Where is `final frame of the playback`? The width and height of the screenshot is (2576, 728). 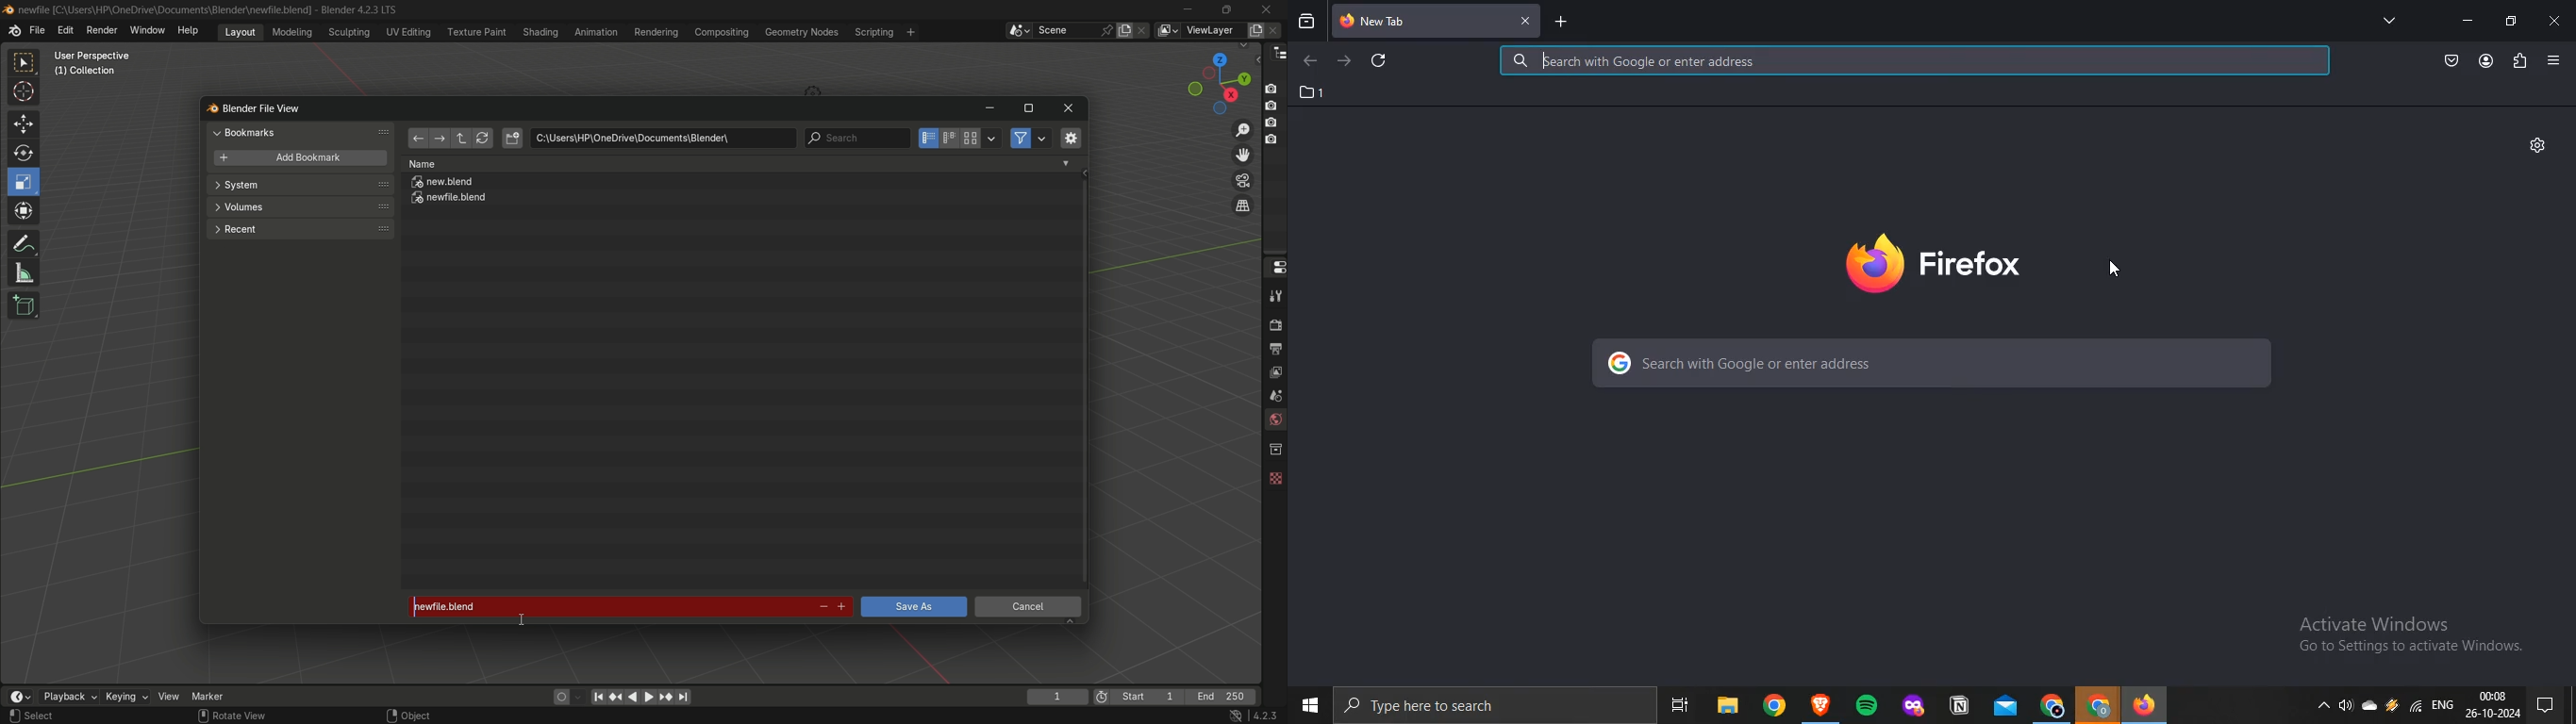 final frame of the playback is located at coordinates (1222, 697).